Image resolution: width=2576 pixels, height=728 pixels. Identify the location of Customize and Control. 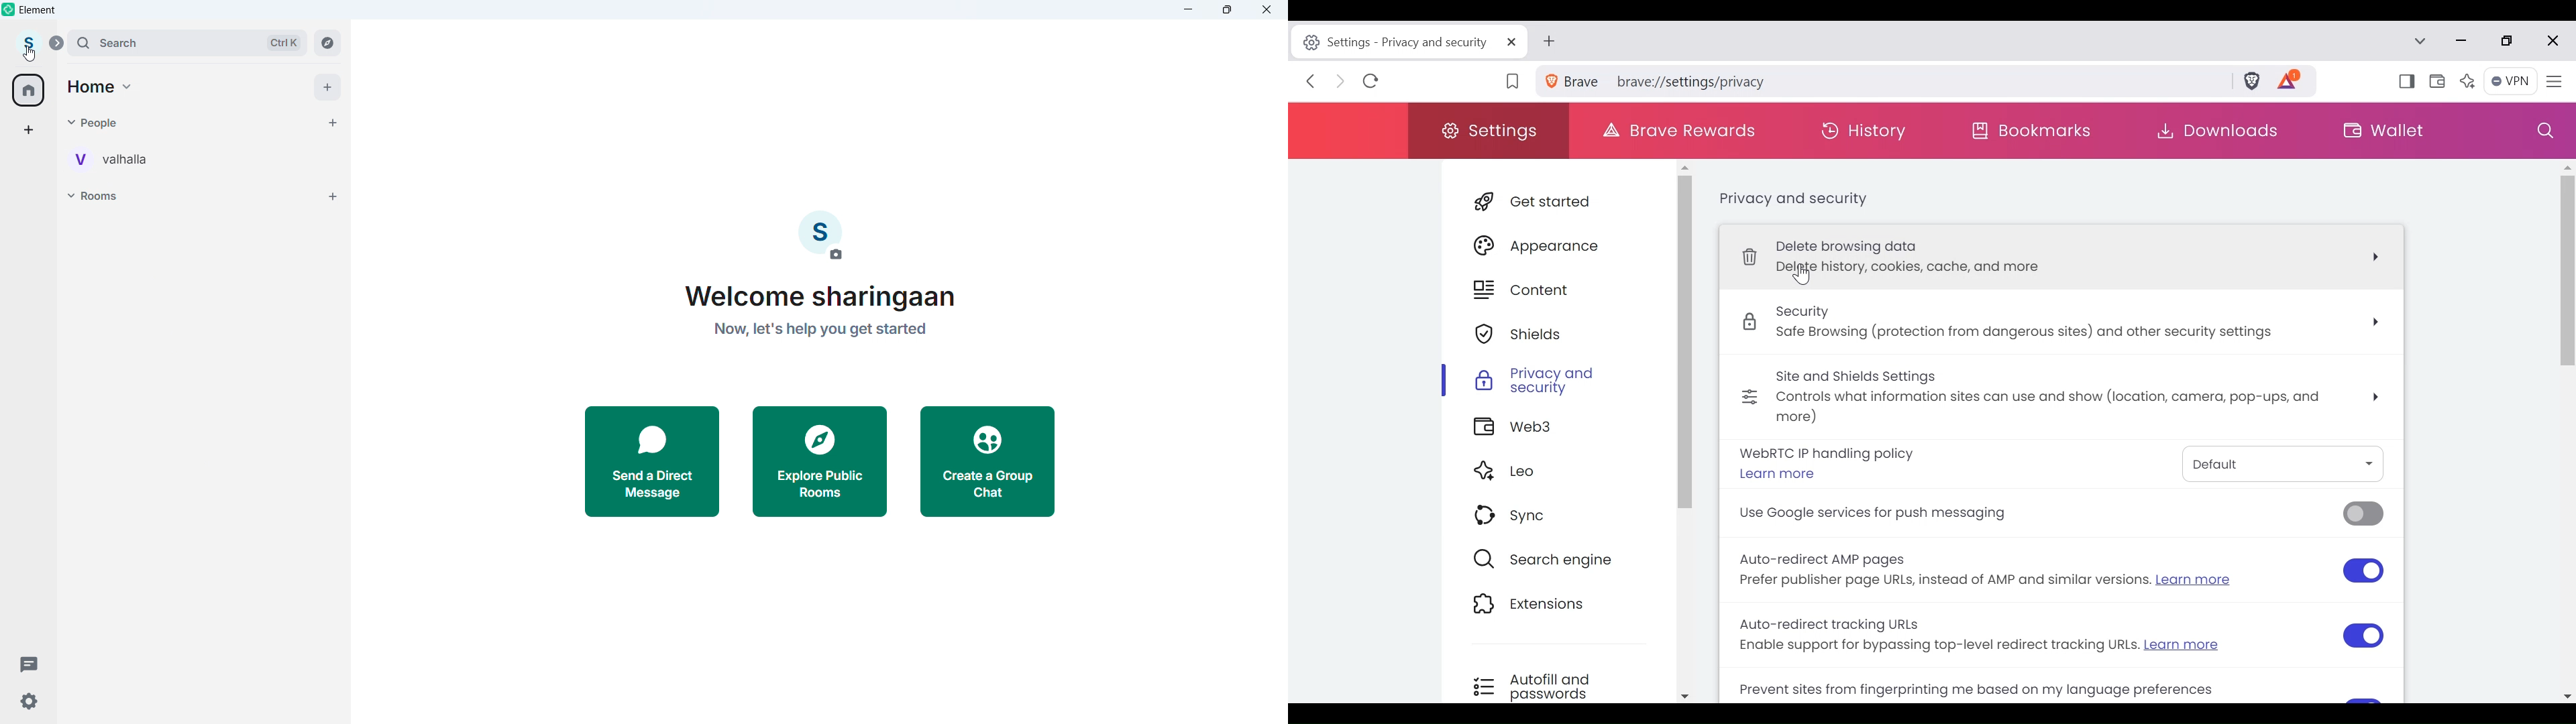
(2554, 81).